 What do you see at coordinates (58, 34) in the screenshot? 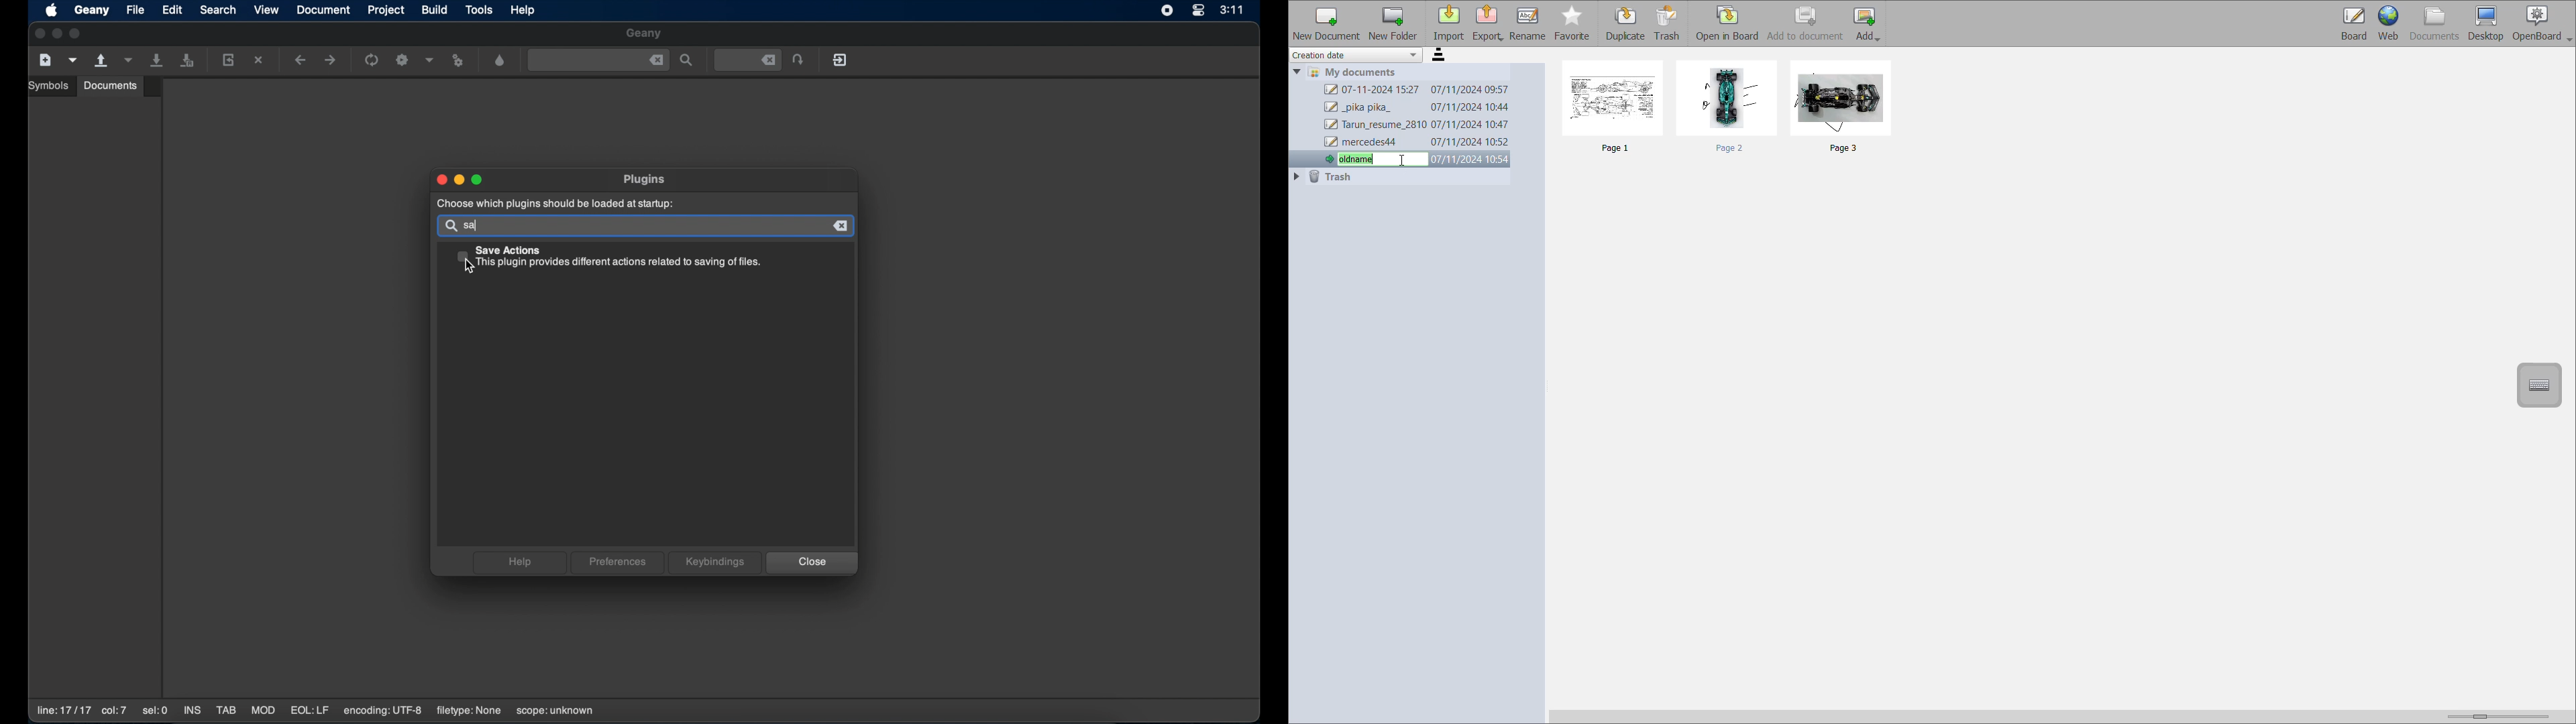
I see `minimize` at bounding box center [58, 34].